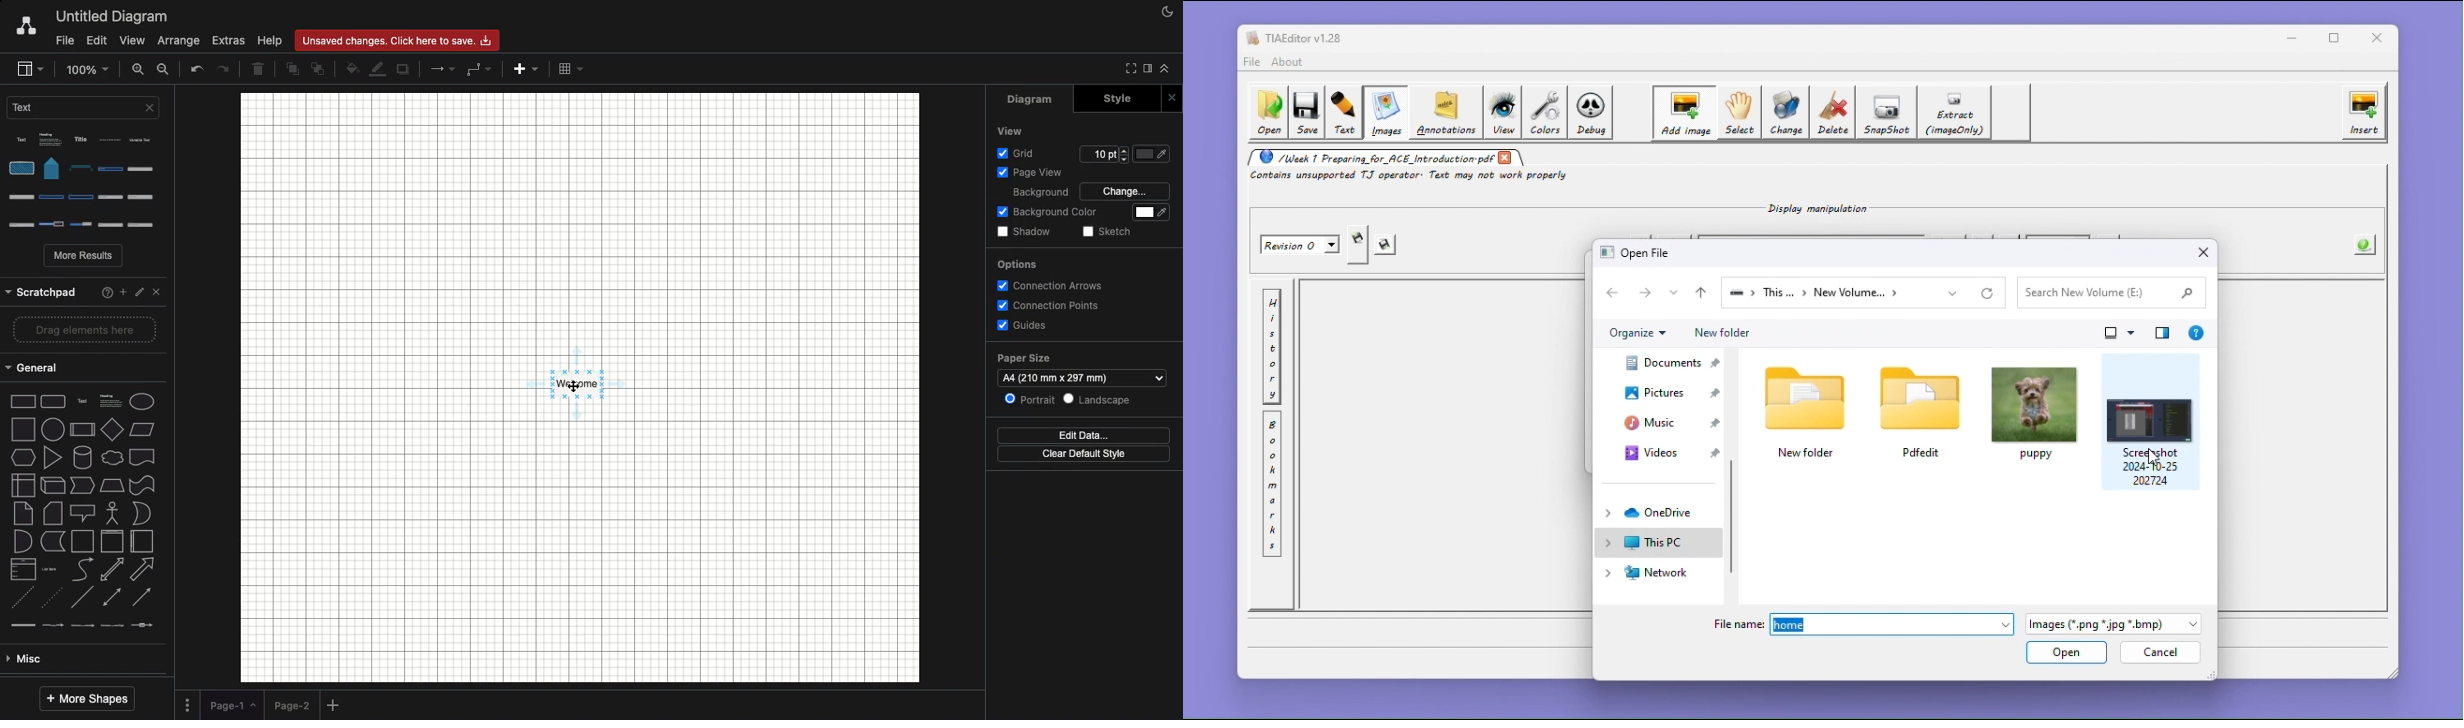  I want to click on shadow, so click(1030, 232).